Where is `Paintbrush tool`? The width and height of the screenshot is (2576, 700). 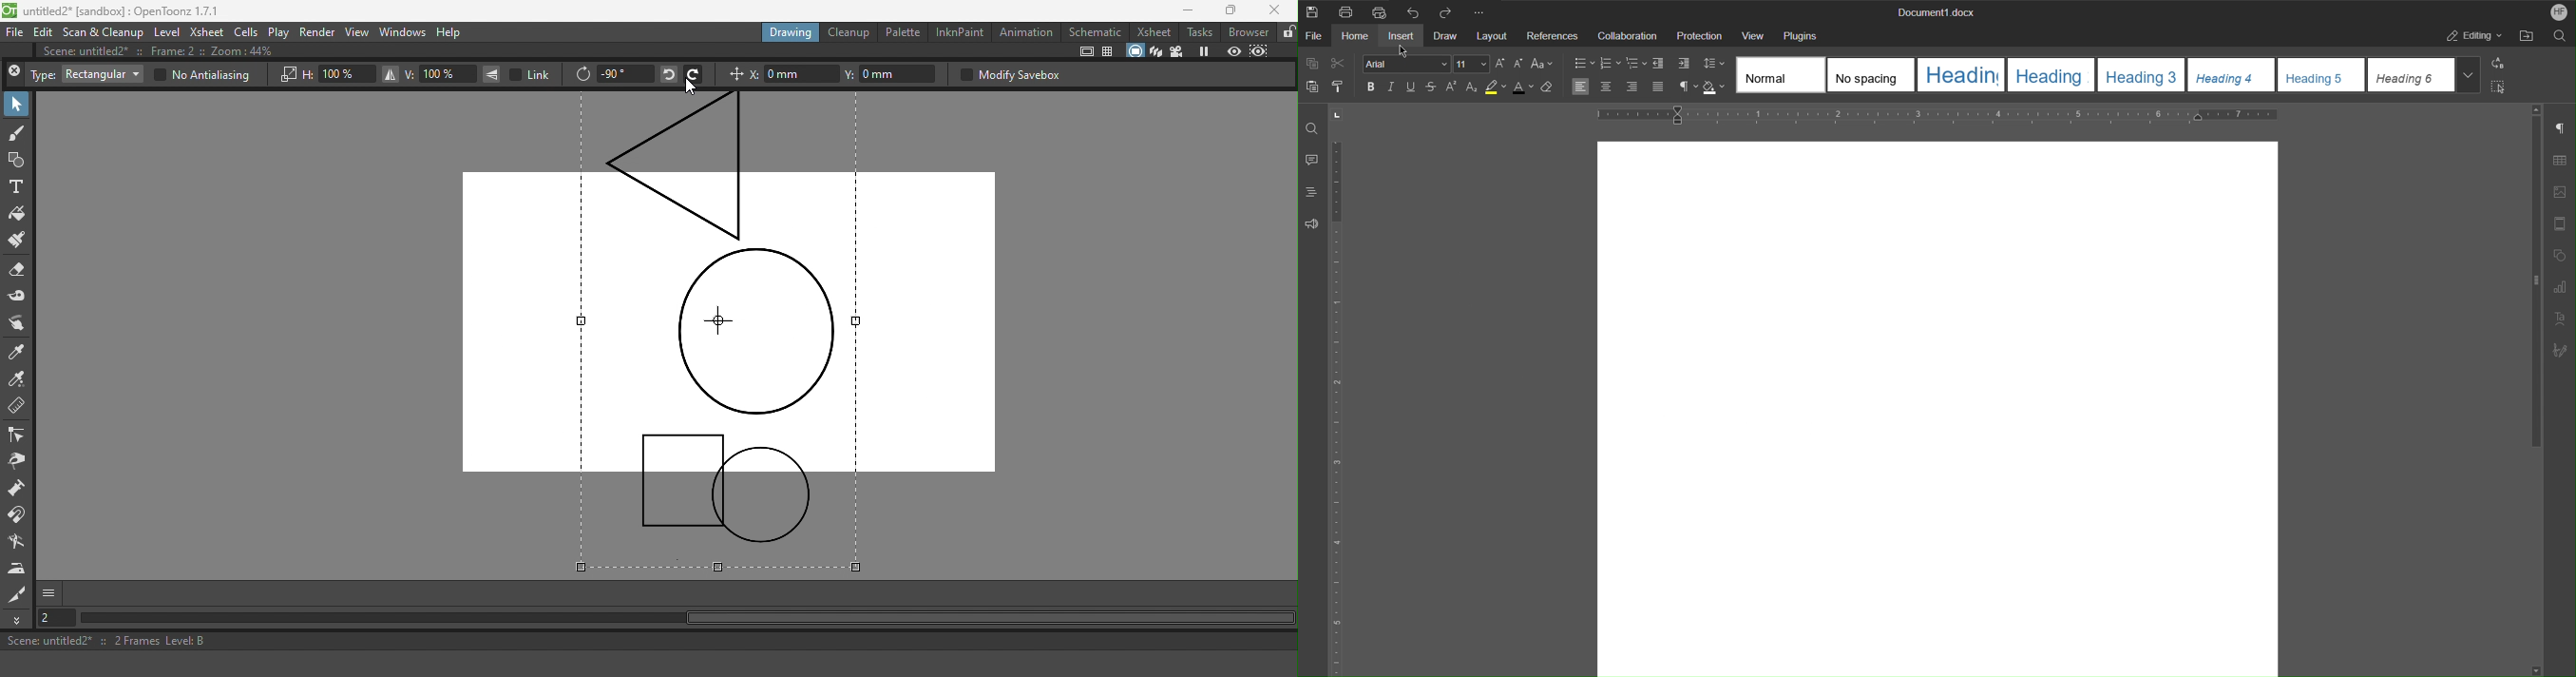 Paintbrush tool is located at coordinates (19, 241).